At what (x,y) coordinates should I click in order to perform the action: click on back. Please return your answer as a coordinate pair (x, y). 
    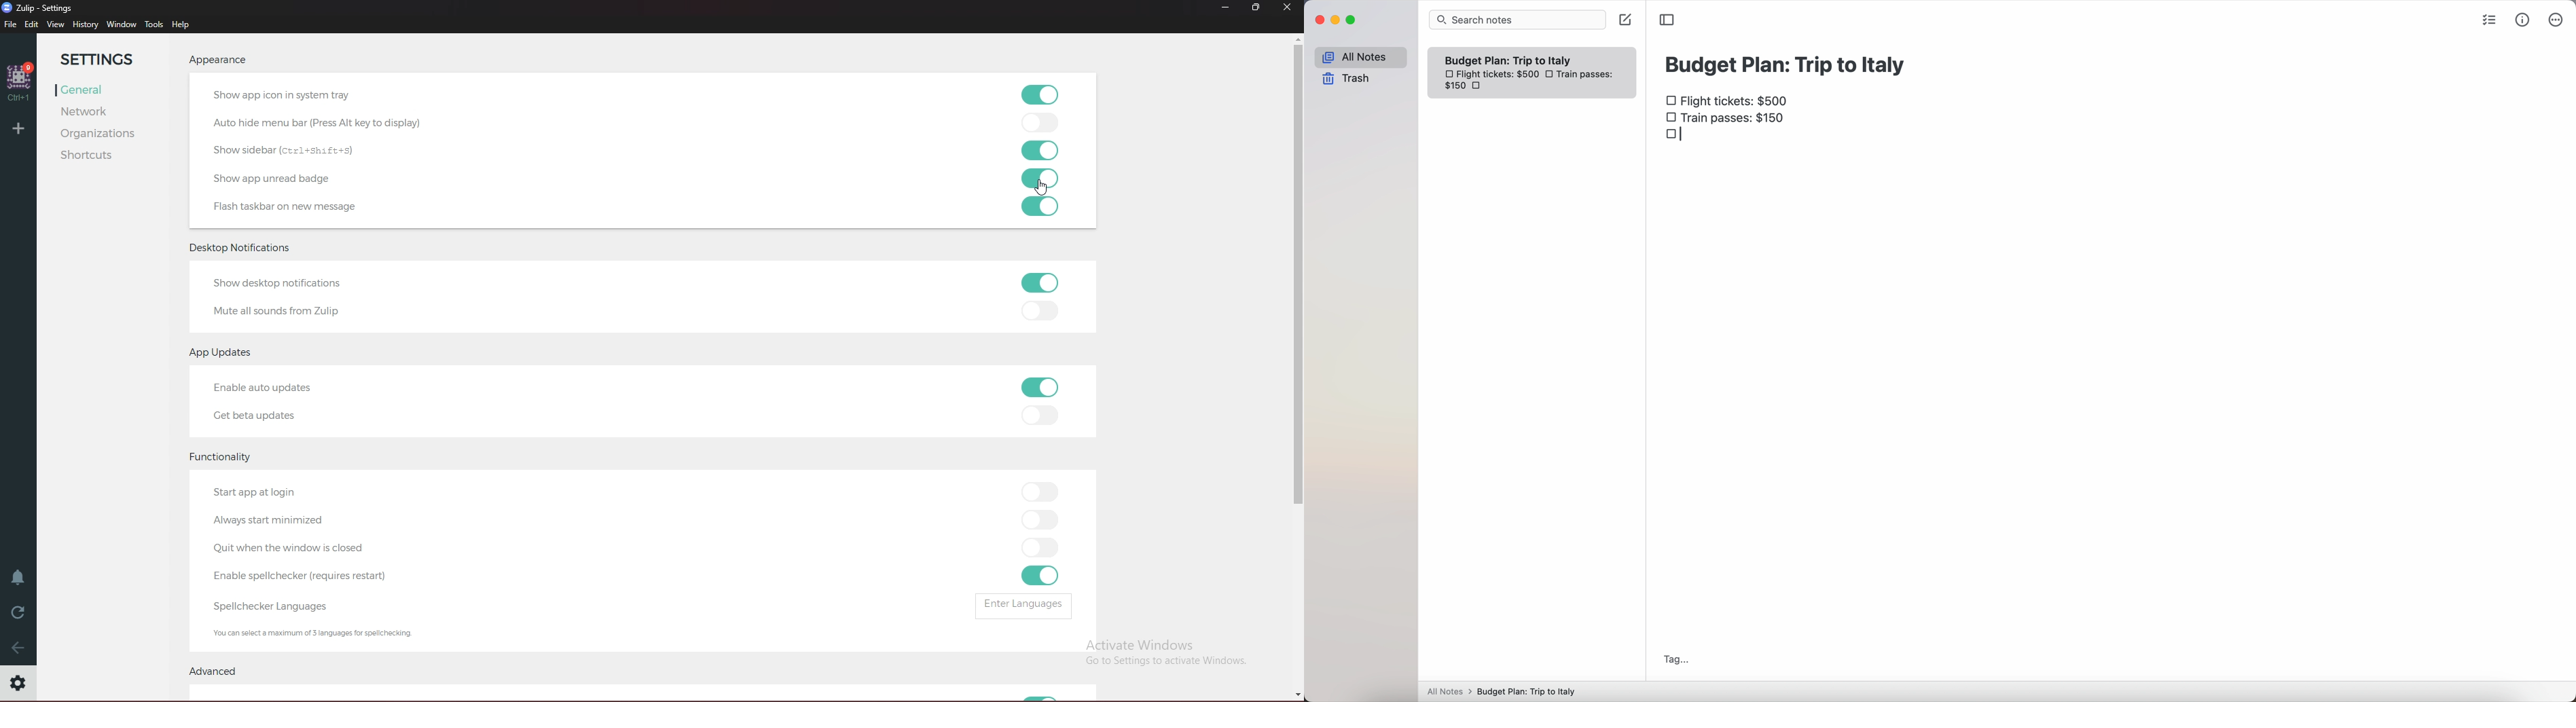
    Looking at the image, I should click on (17, 650).